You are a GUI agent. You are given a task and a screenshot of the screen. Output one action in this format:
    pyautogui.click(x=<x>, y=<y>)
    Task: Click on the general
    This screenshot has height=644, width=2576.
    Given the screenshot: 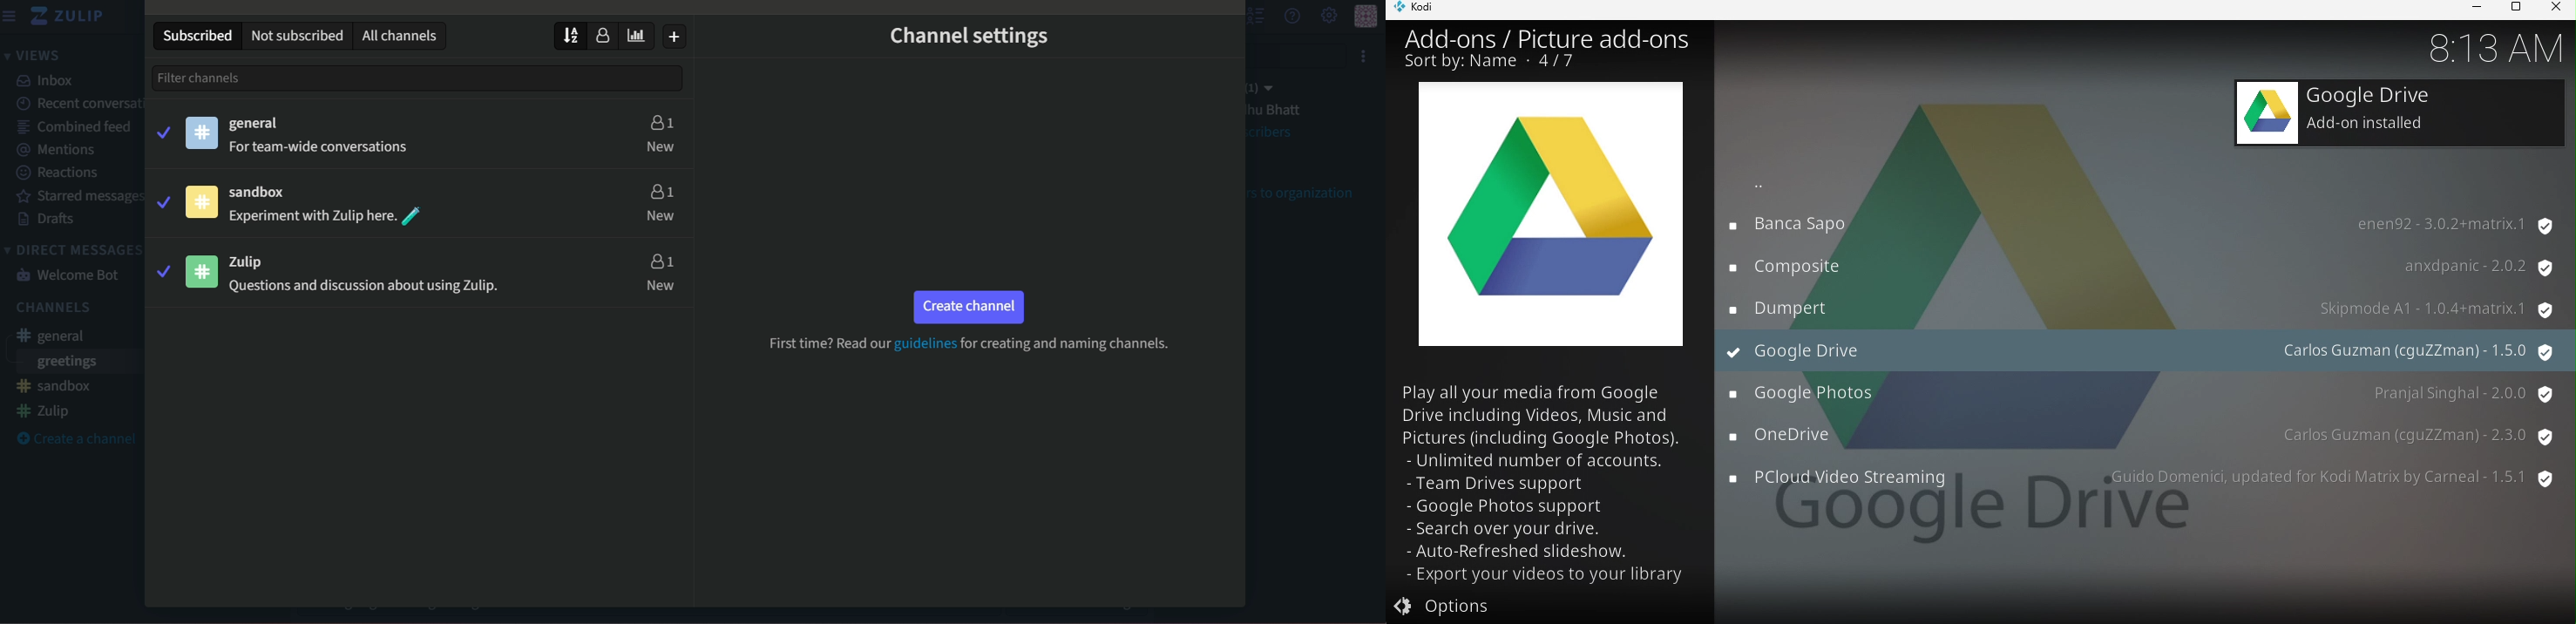 What is the action you would take?
    pyautogui.click(x=253, y=124)
    